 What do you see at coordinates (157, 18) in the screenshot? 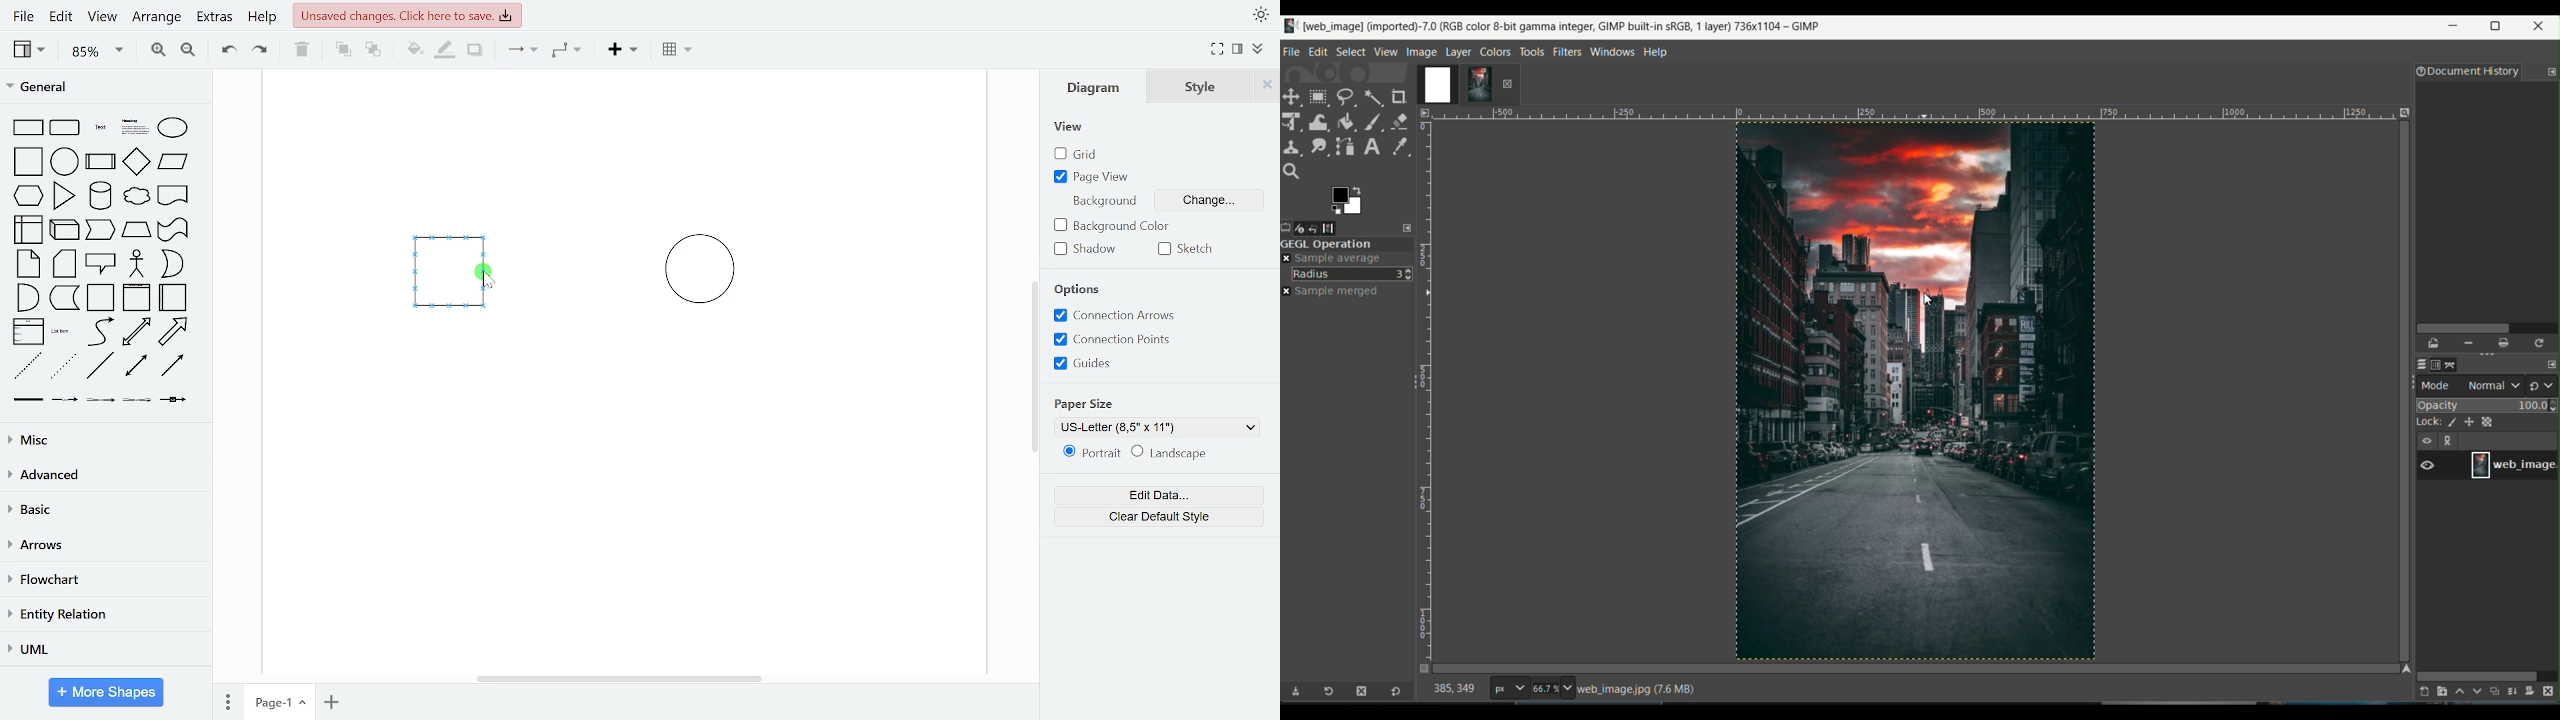
I see `arrange` at bounding box center [157, 18].